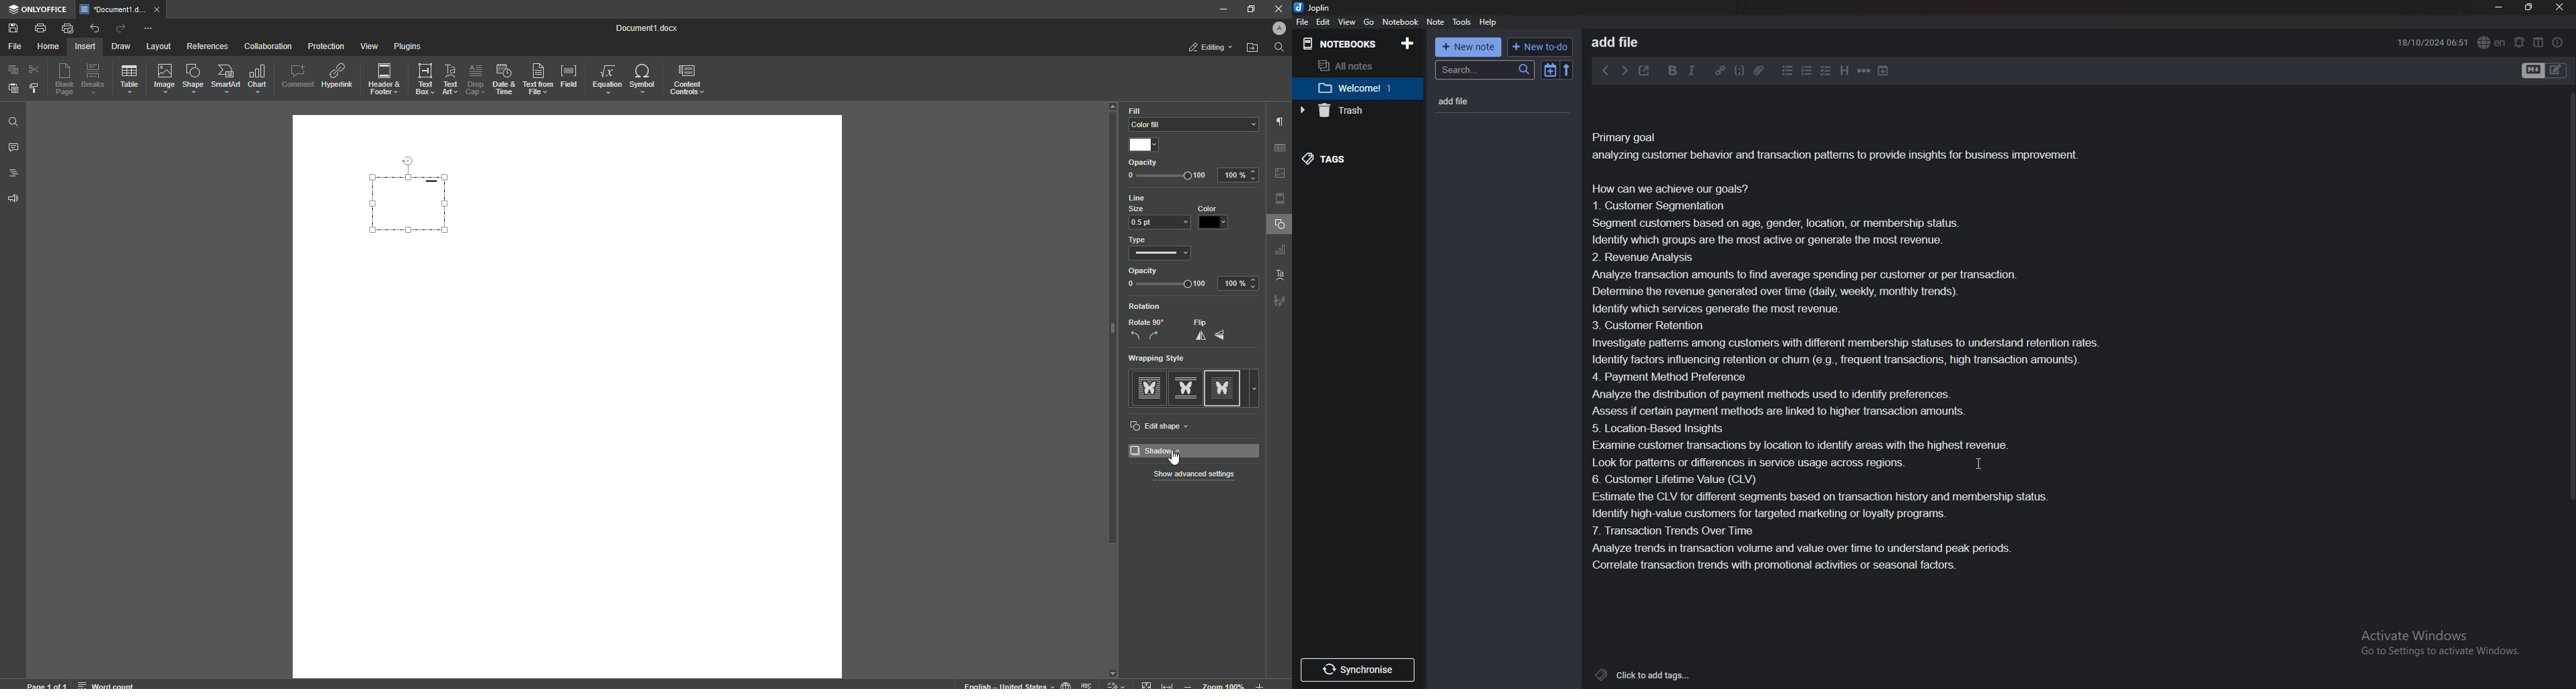  Describe the element at coordinates (1278, 273) in the screenshot. I see `Text Art Settings` at that location.